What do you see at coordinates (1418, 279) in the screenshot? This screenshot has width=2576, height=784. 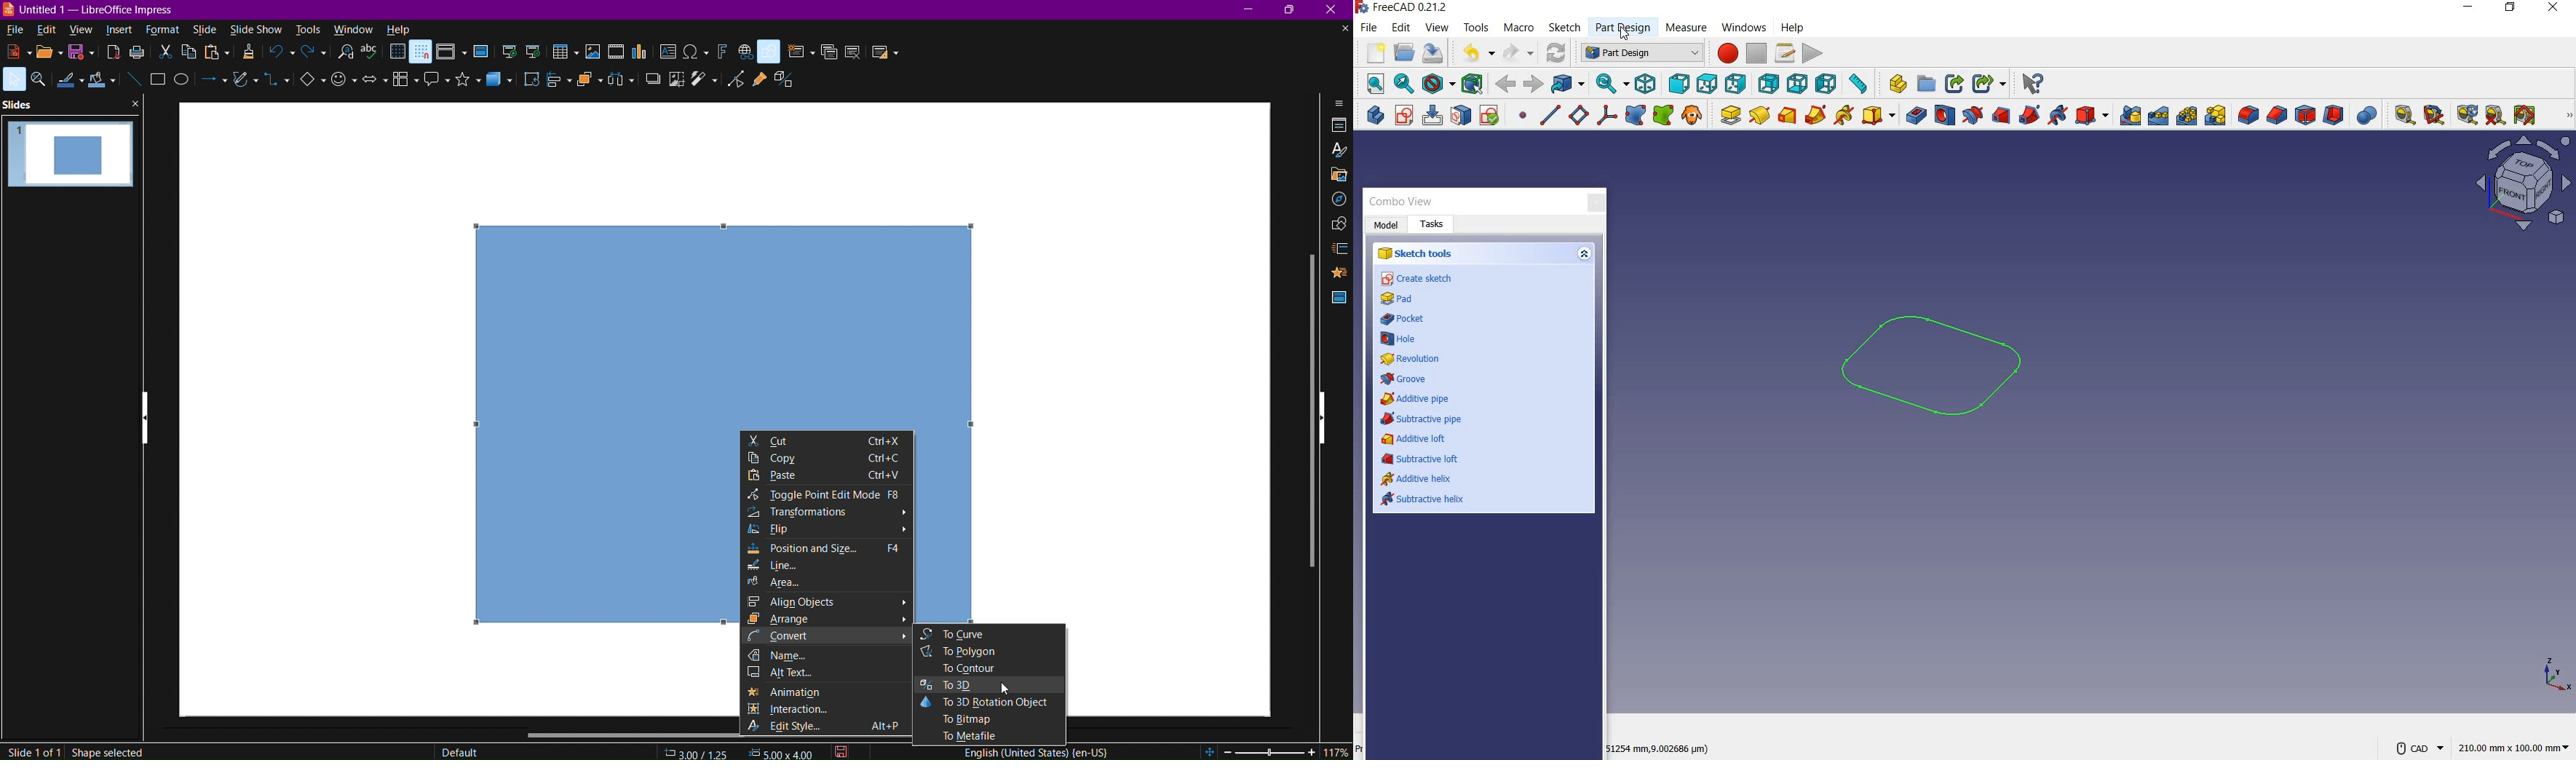 I see `create sketch` at bounding box center [1418, 279].